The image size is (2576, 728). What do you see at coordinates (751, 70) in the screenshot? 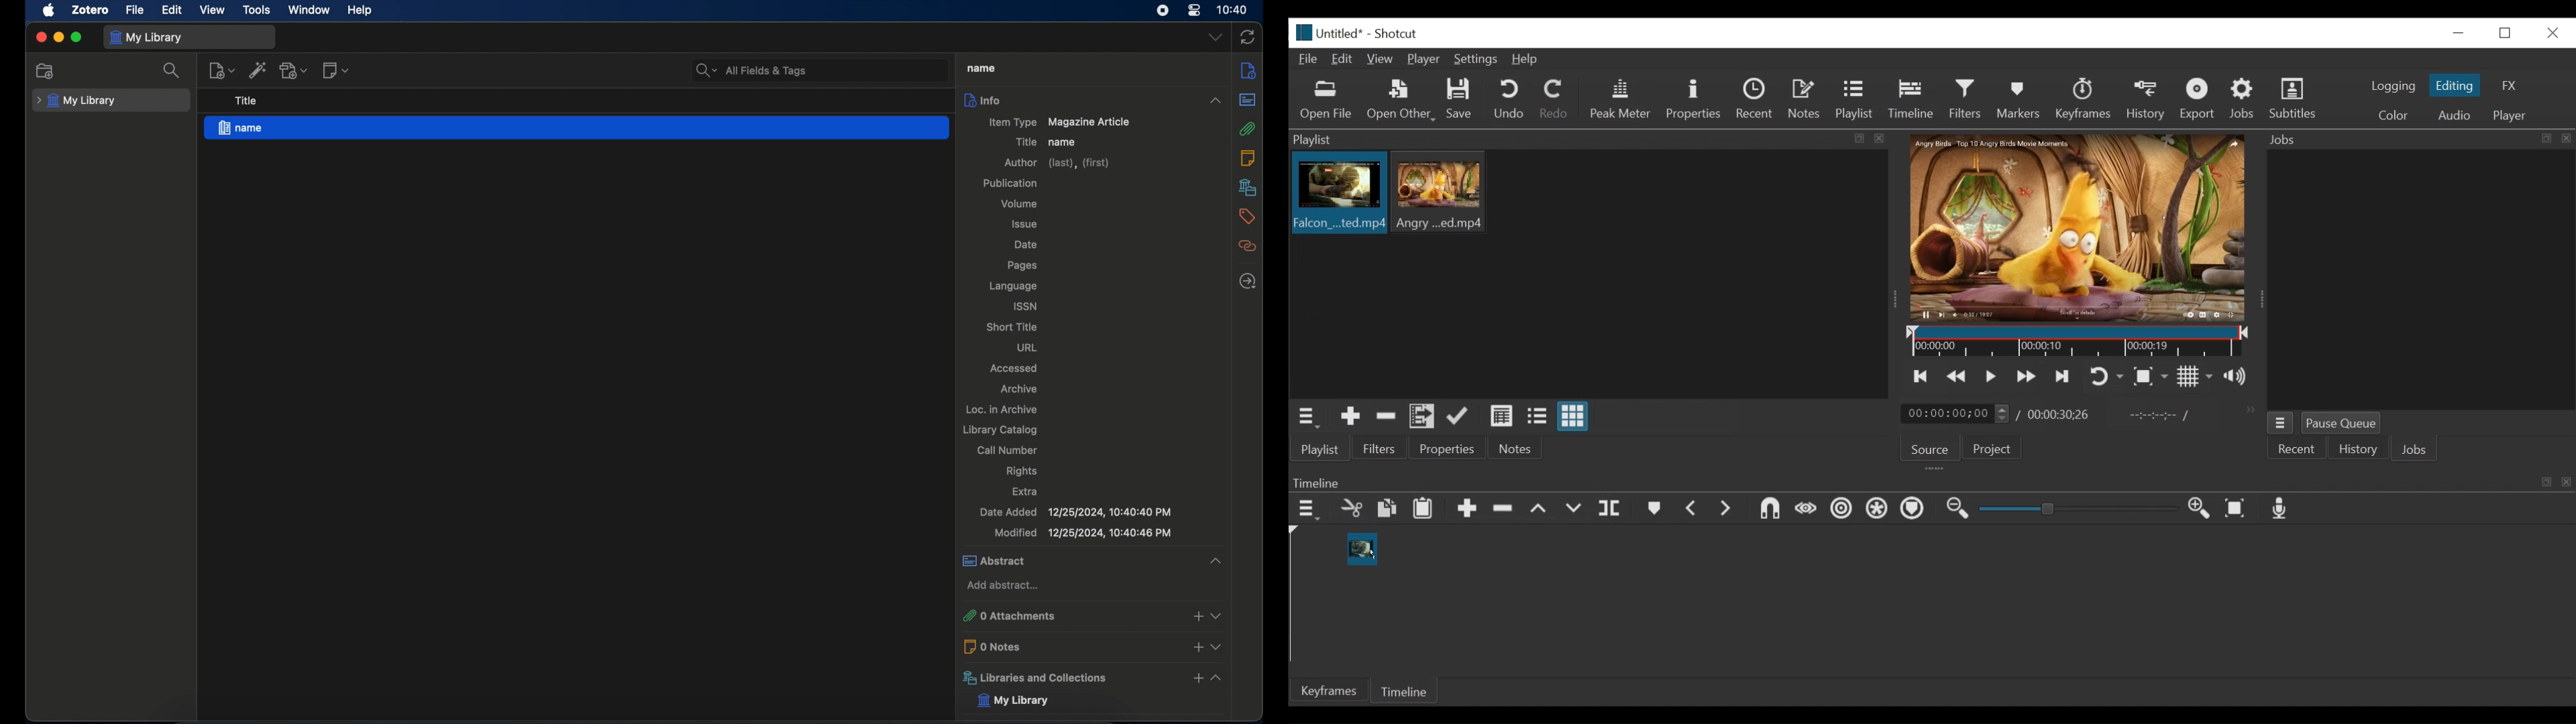
I see `search bar` at bounding box center [751, 70].